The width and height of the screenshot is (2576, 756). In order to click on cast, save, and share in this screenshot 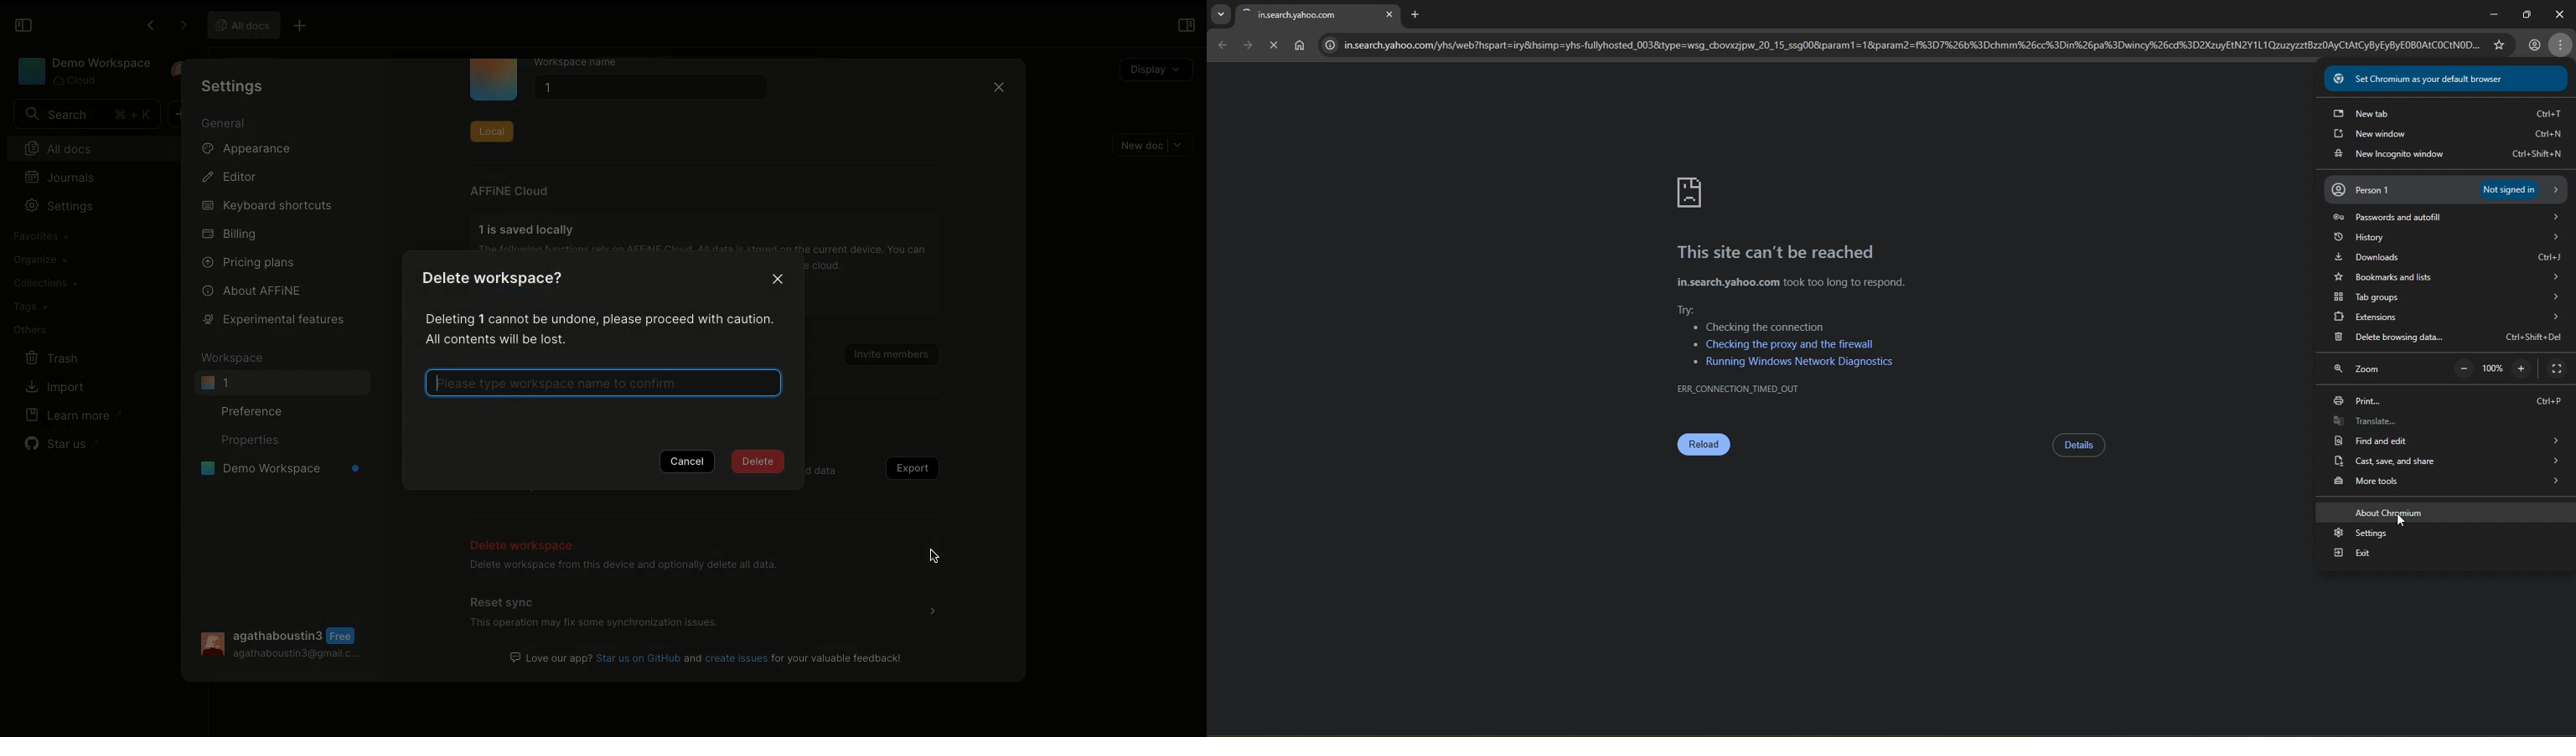, I will do `click(2448, 461)`.